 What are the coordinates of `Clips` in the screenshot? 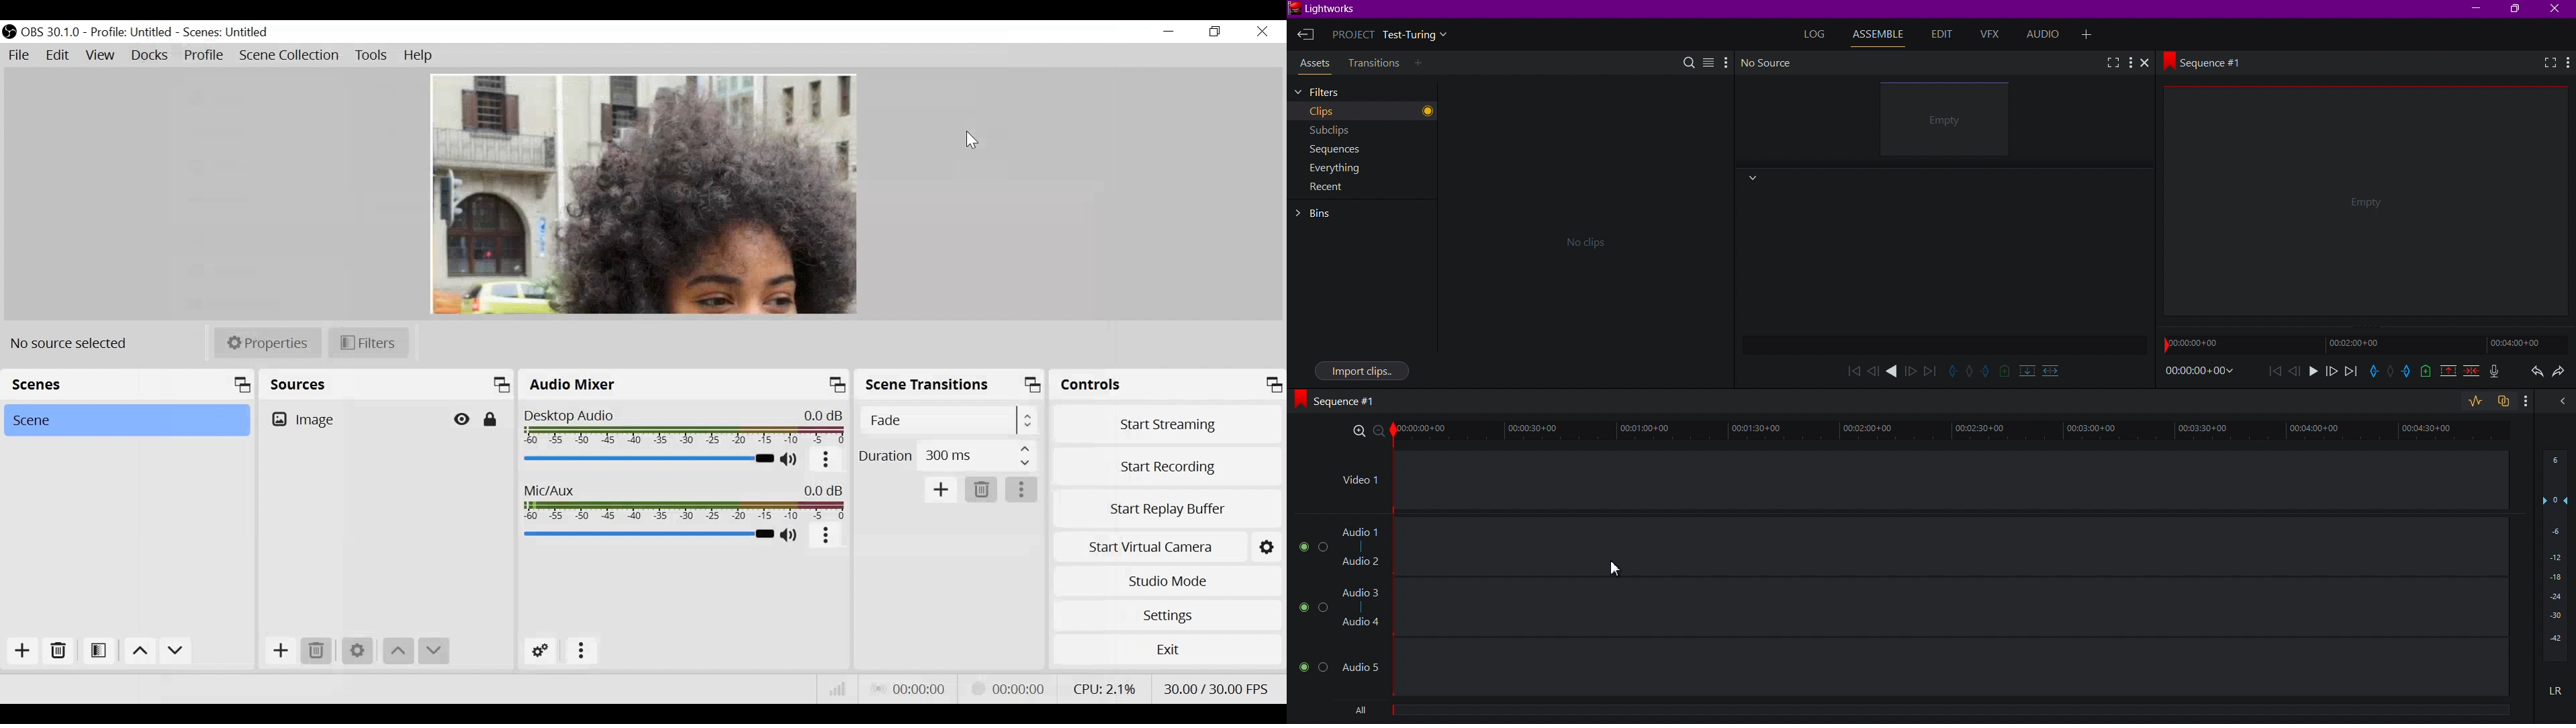 It's located at (1340, 111).